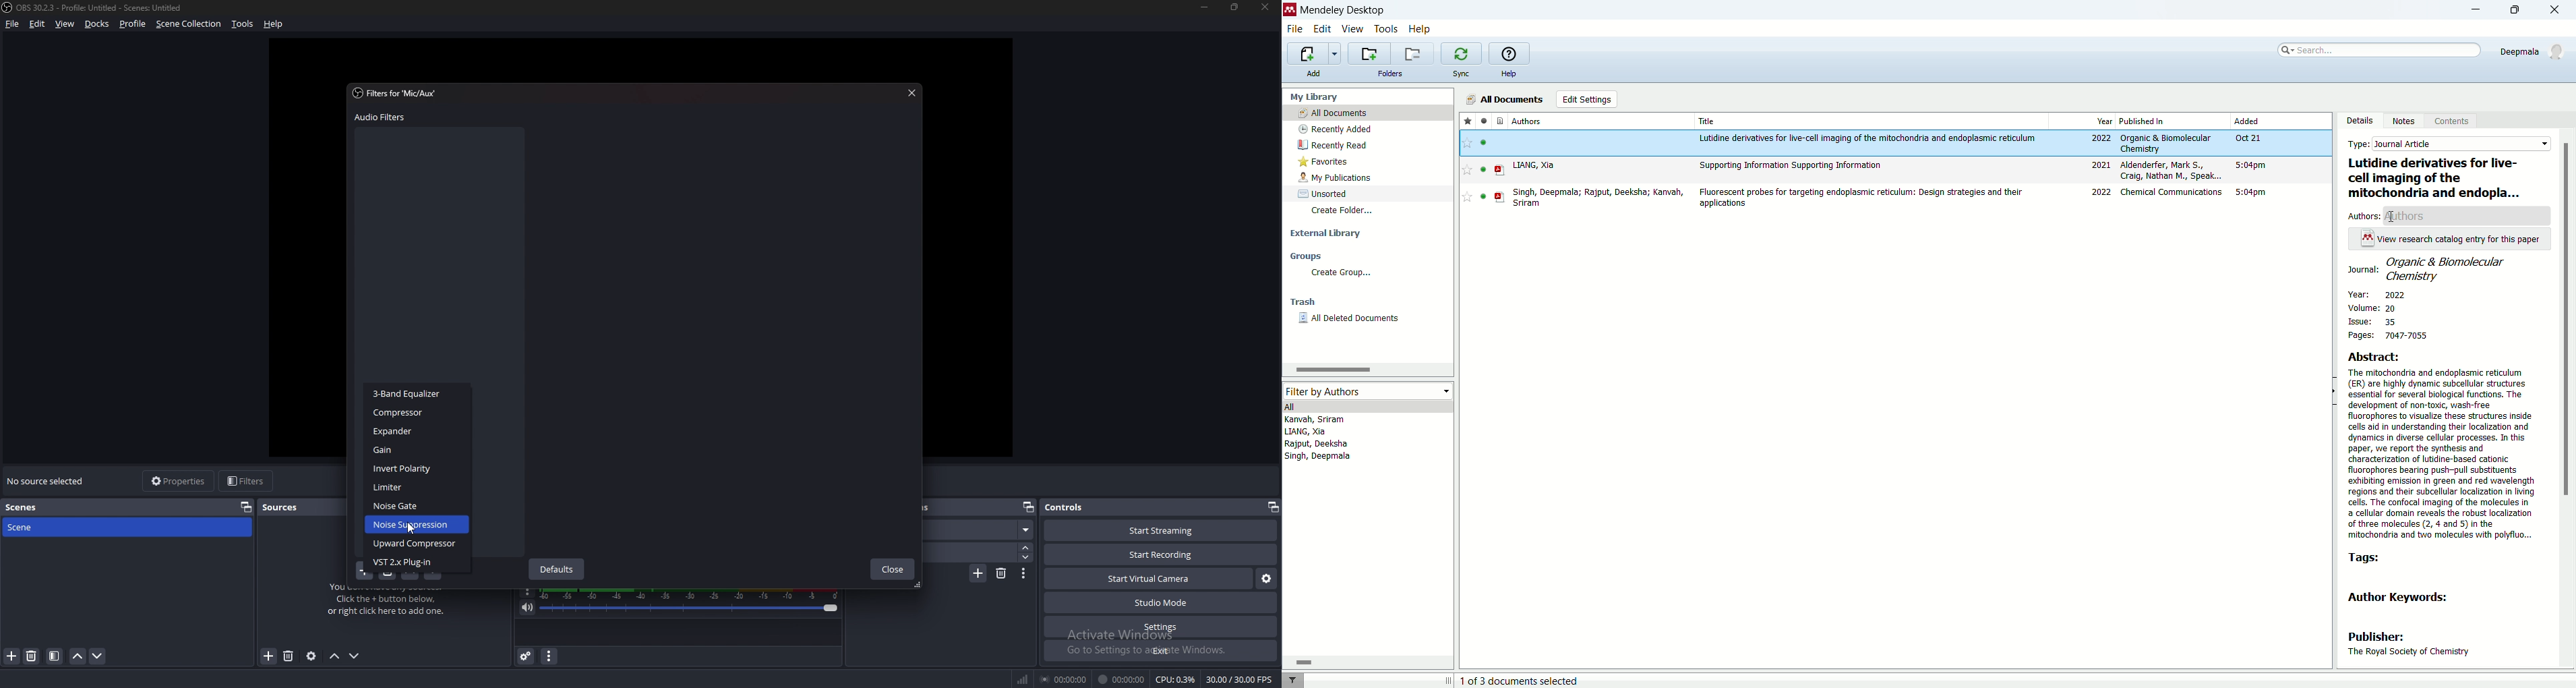 The width and height of the screenshot is (2576, 700). I want to click on published in, so click(2156, 121).